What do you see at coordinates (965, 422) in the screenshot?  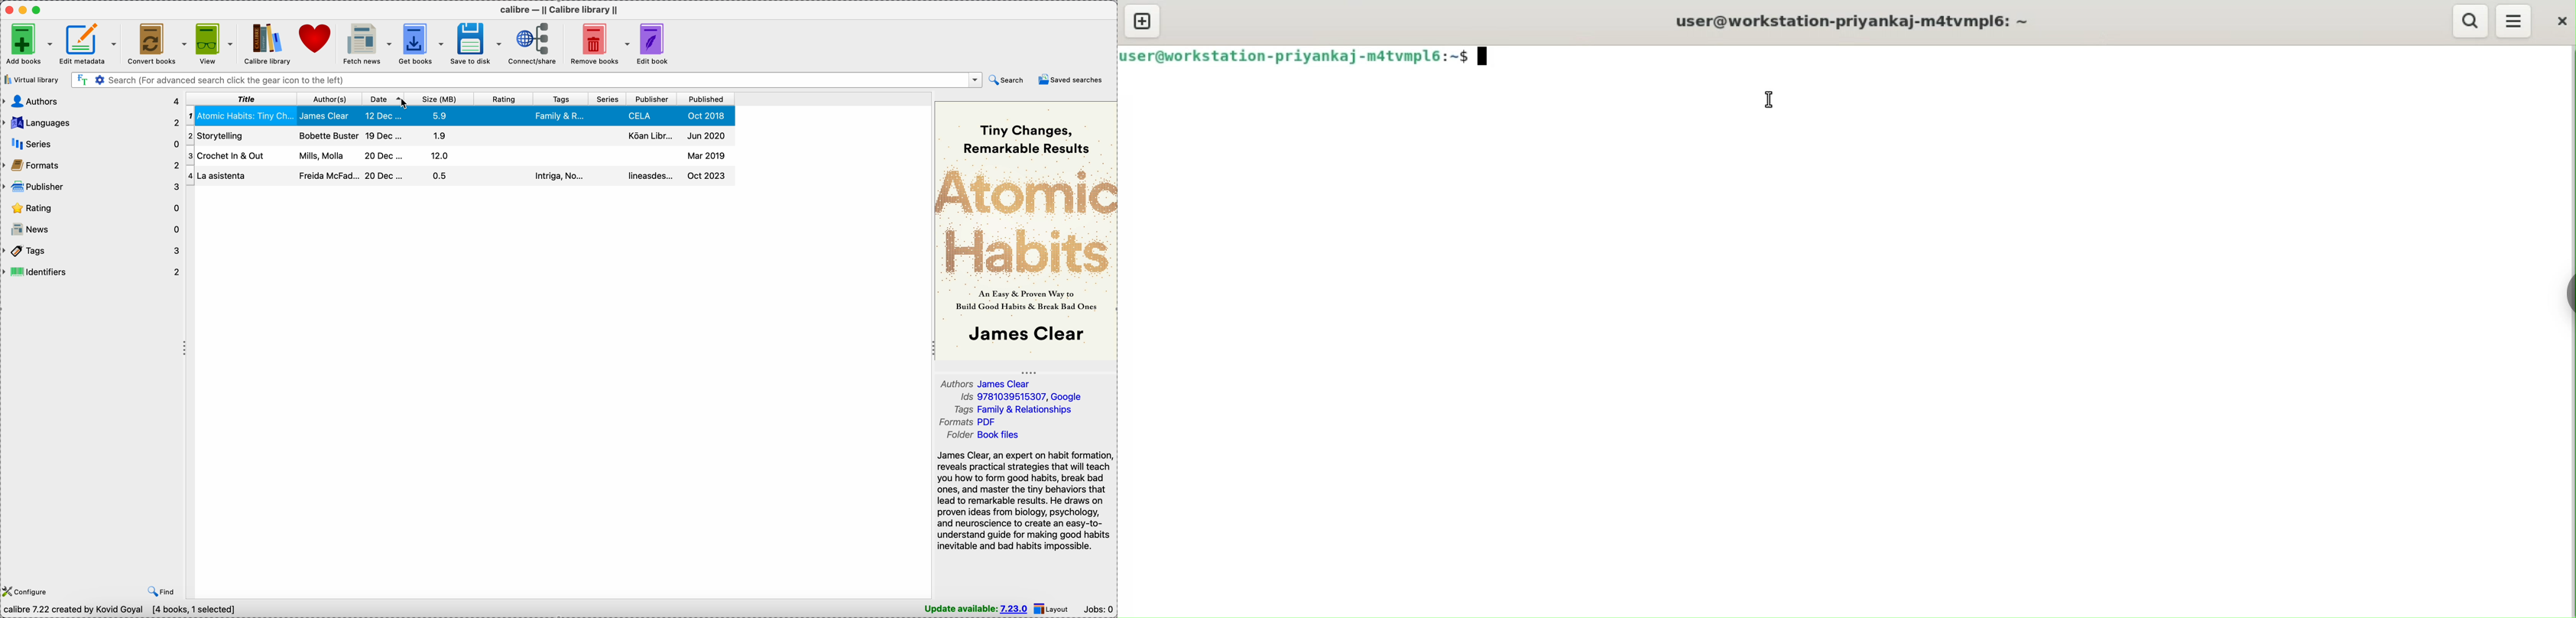 I see `formats PDF` at bounding box center [965, 422].